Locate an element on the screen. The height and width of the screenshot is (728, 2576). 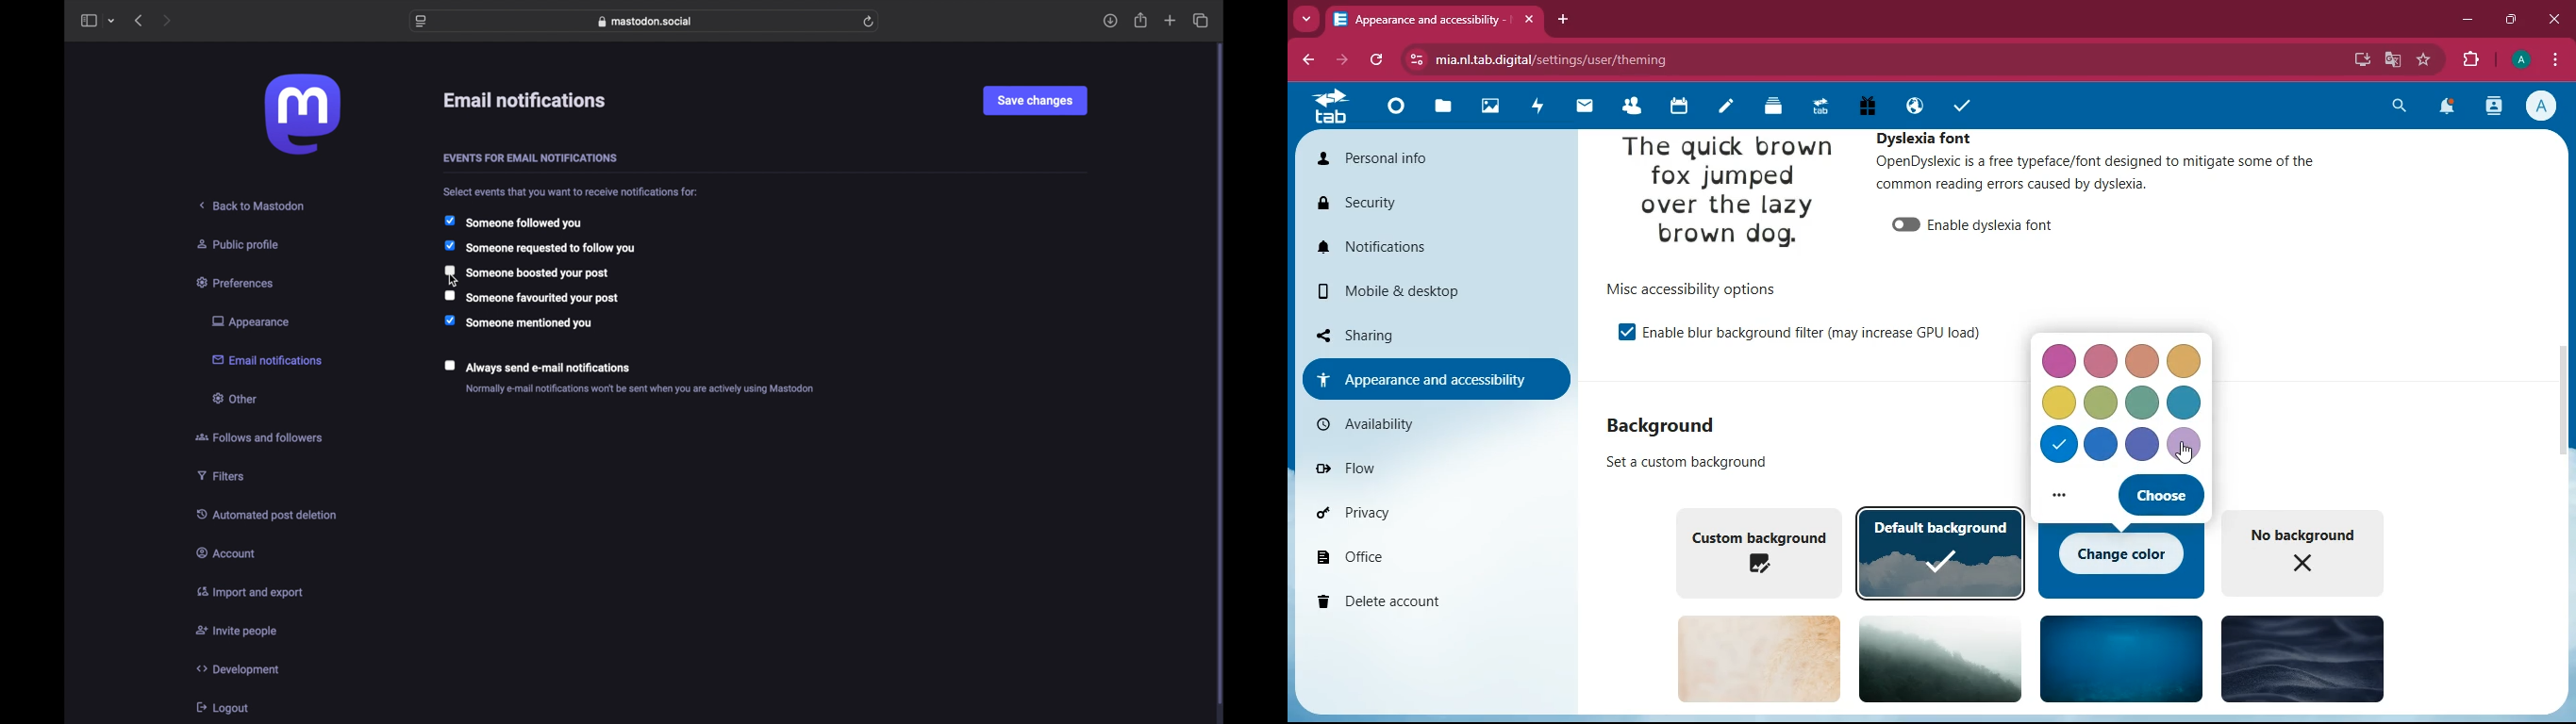
cursor is located at coordinates (455, 282).